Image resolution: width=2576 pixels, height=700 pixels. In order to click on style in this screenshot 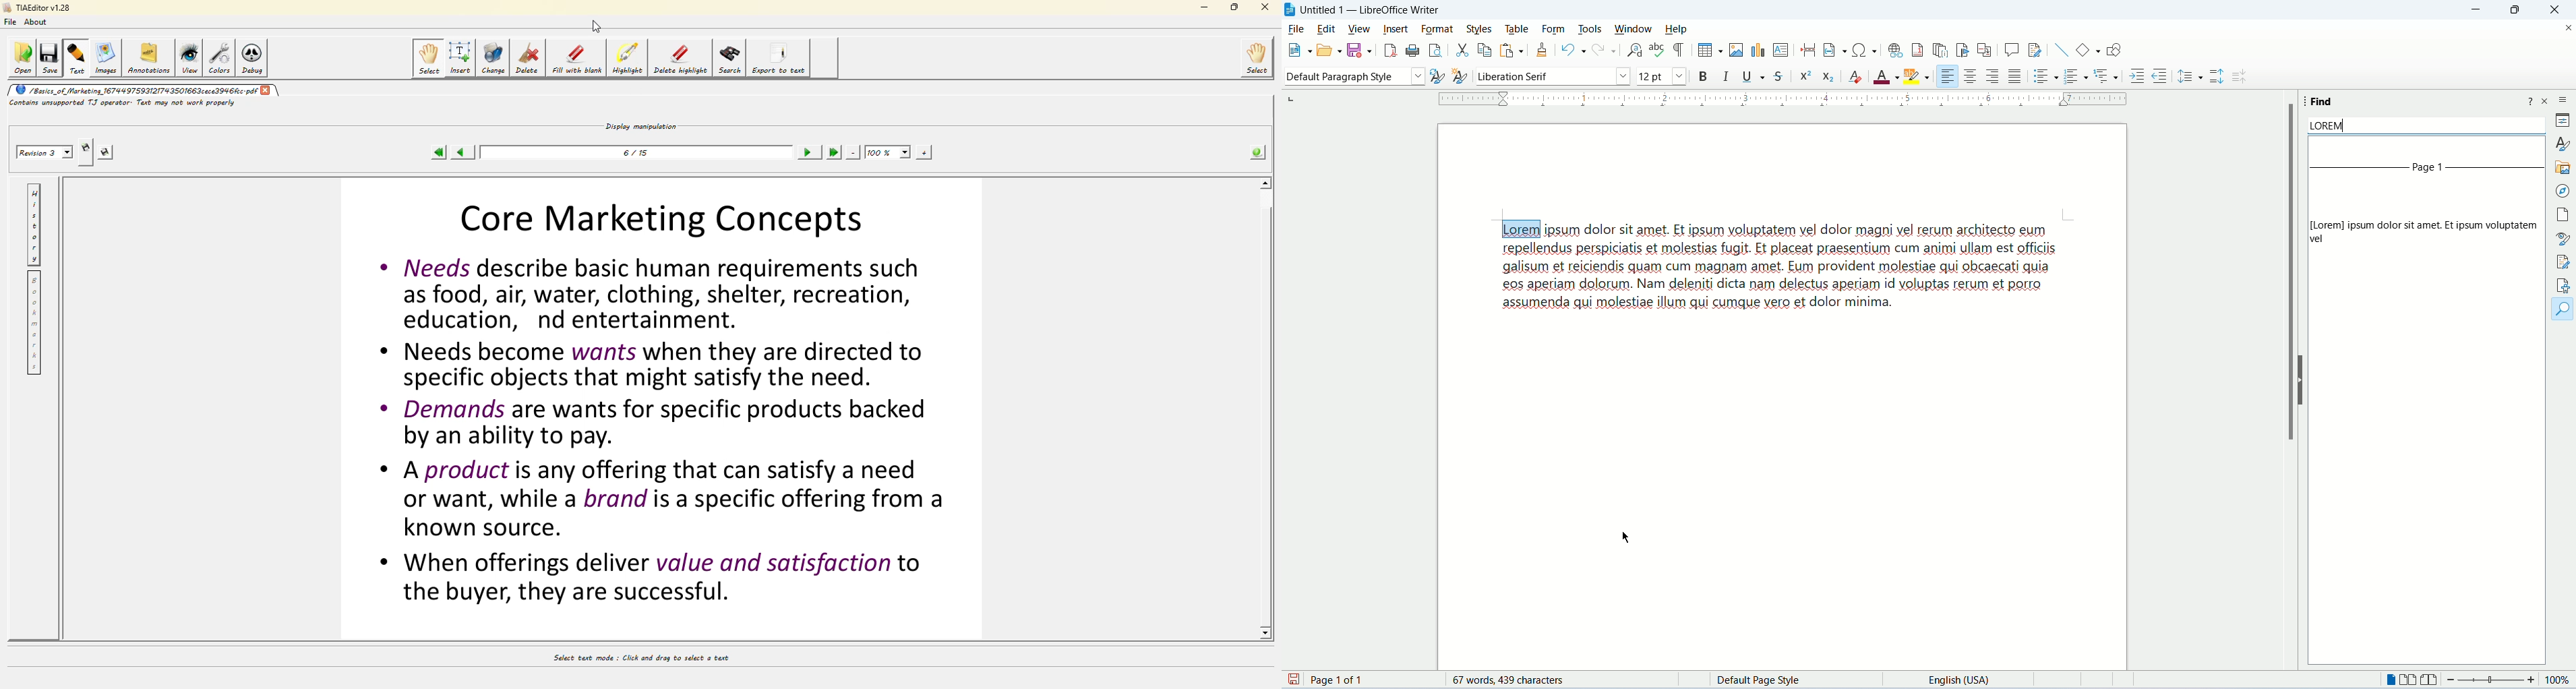, I will do `click(2560, 144)`.